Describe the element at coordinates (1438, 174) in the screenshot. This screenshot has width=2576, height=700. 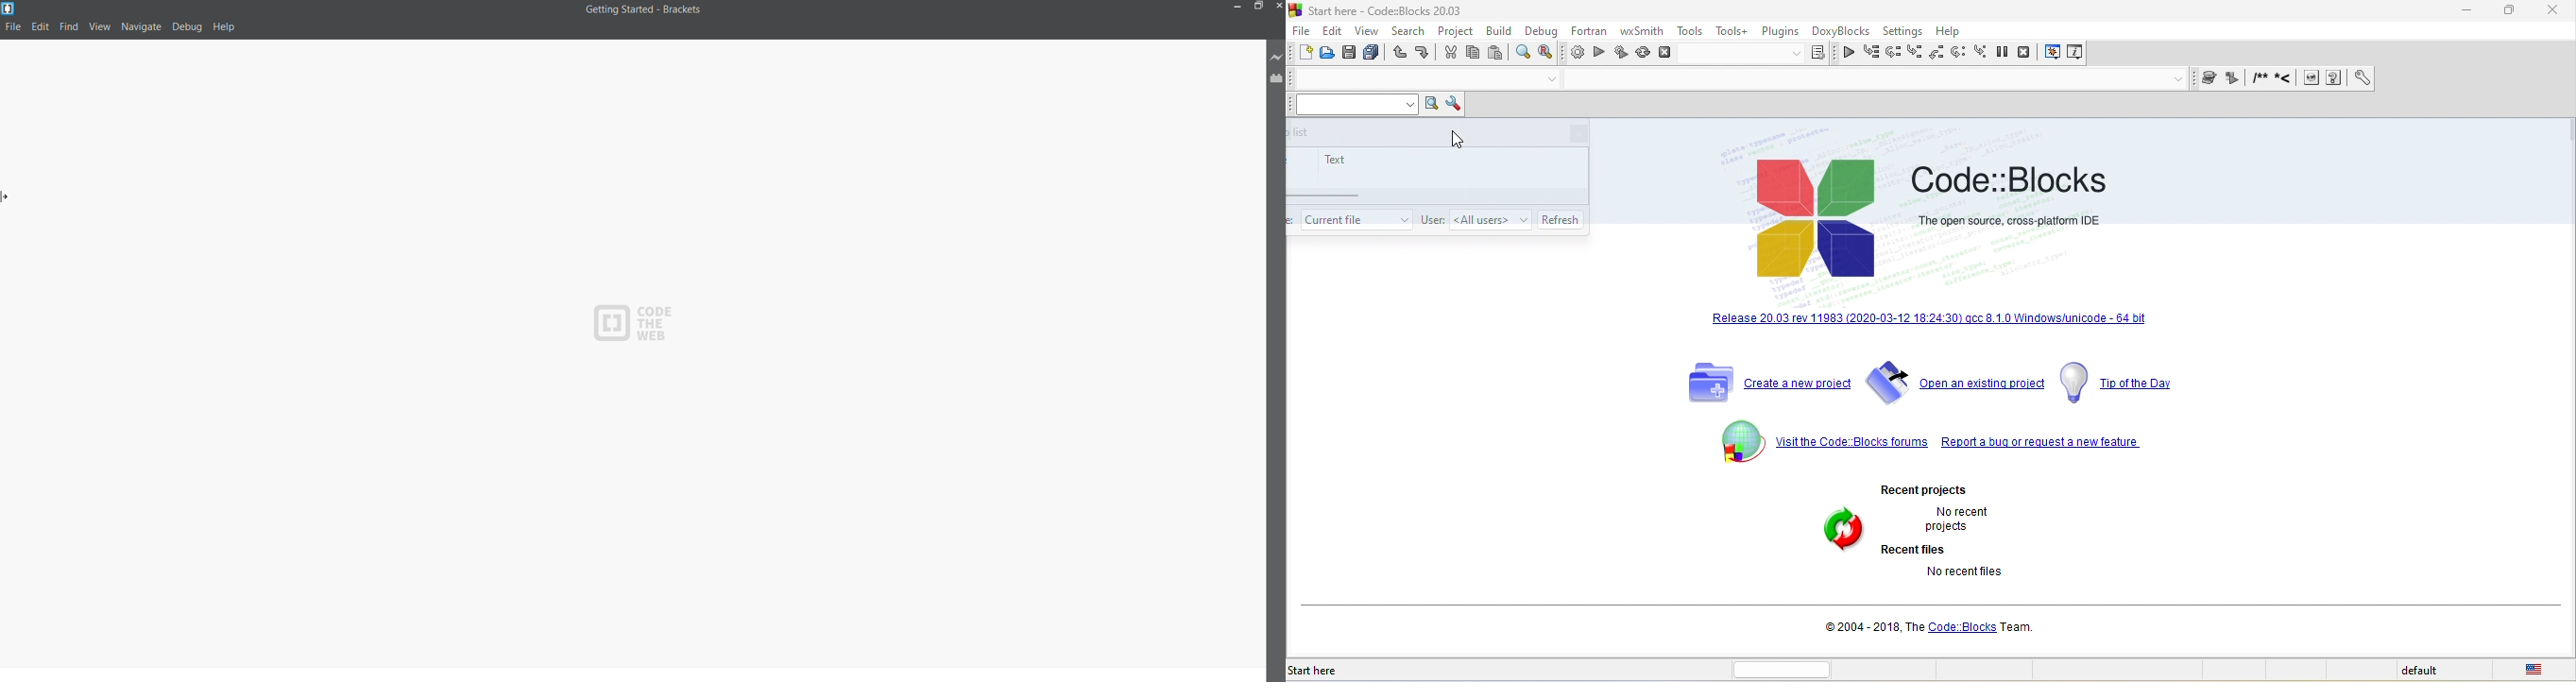
I see `floating panel` at that location.